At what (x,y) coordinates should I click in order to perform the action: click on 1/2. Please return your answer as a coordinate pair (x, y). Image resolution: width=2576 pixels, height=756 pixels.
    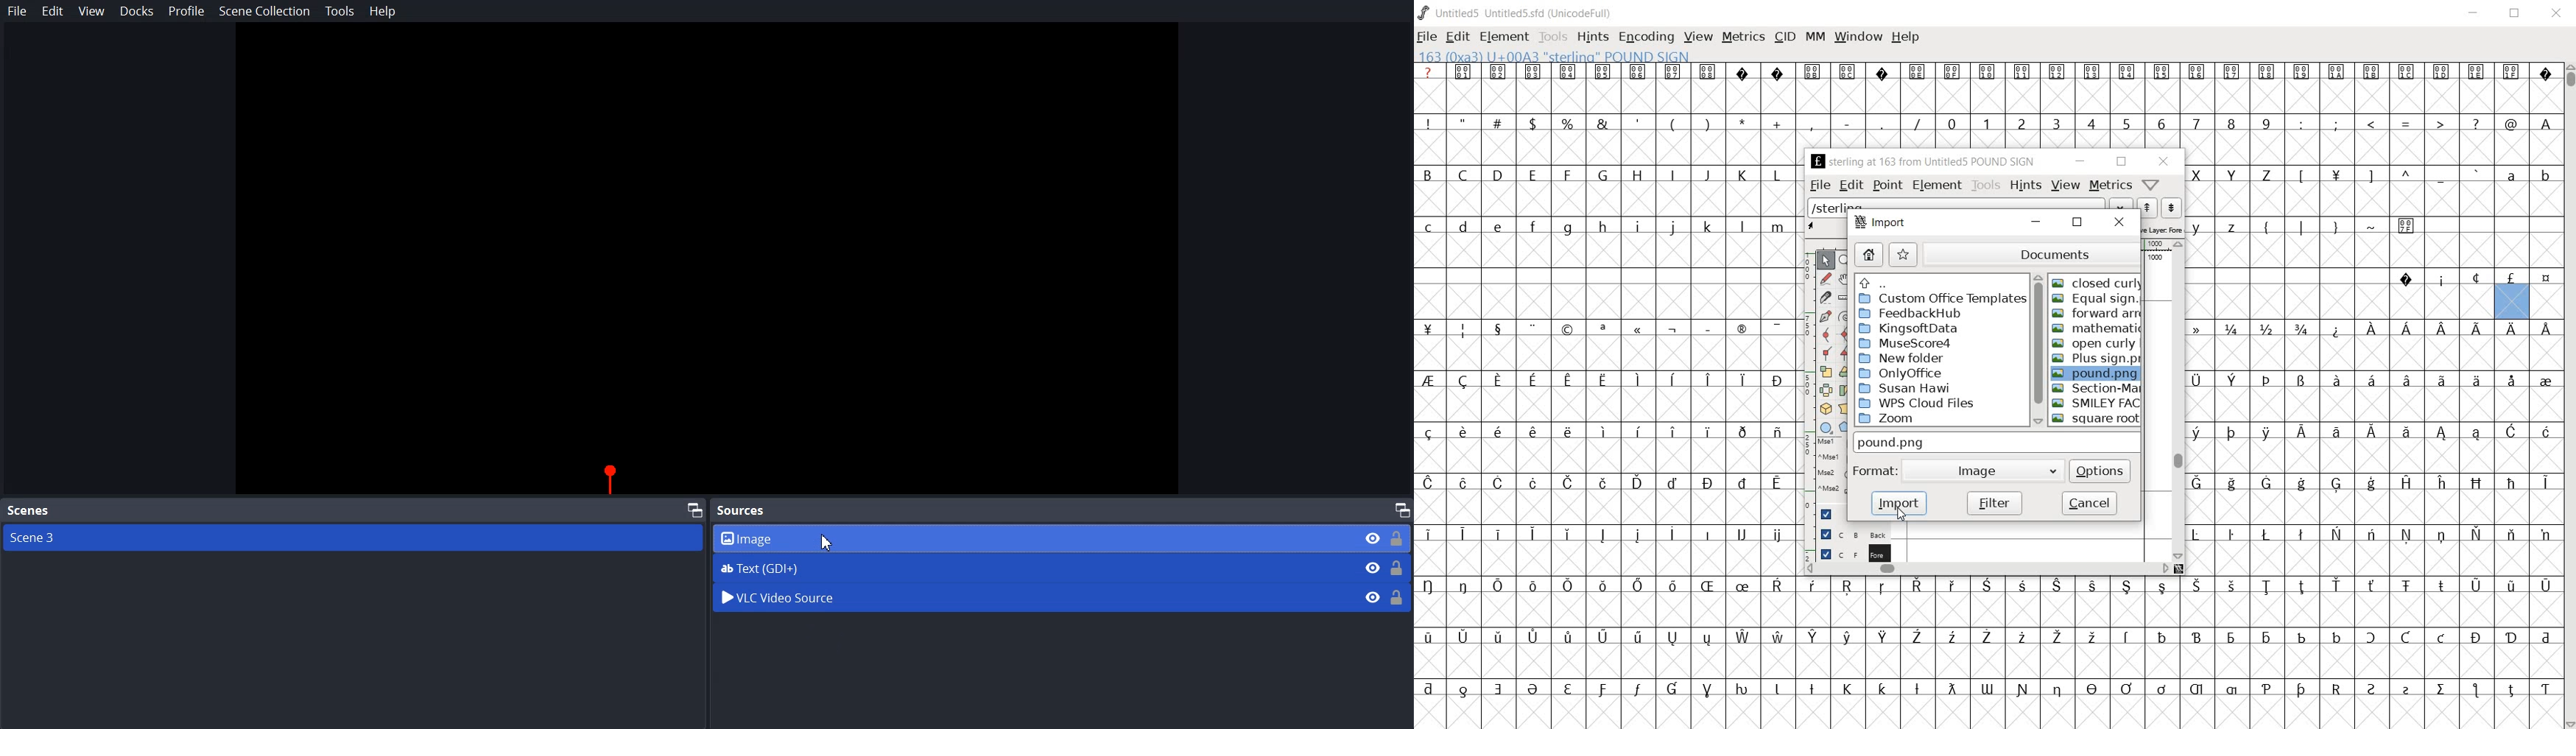
    Looking at the image, I should click on (2265, 327).